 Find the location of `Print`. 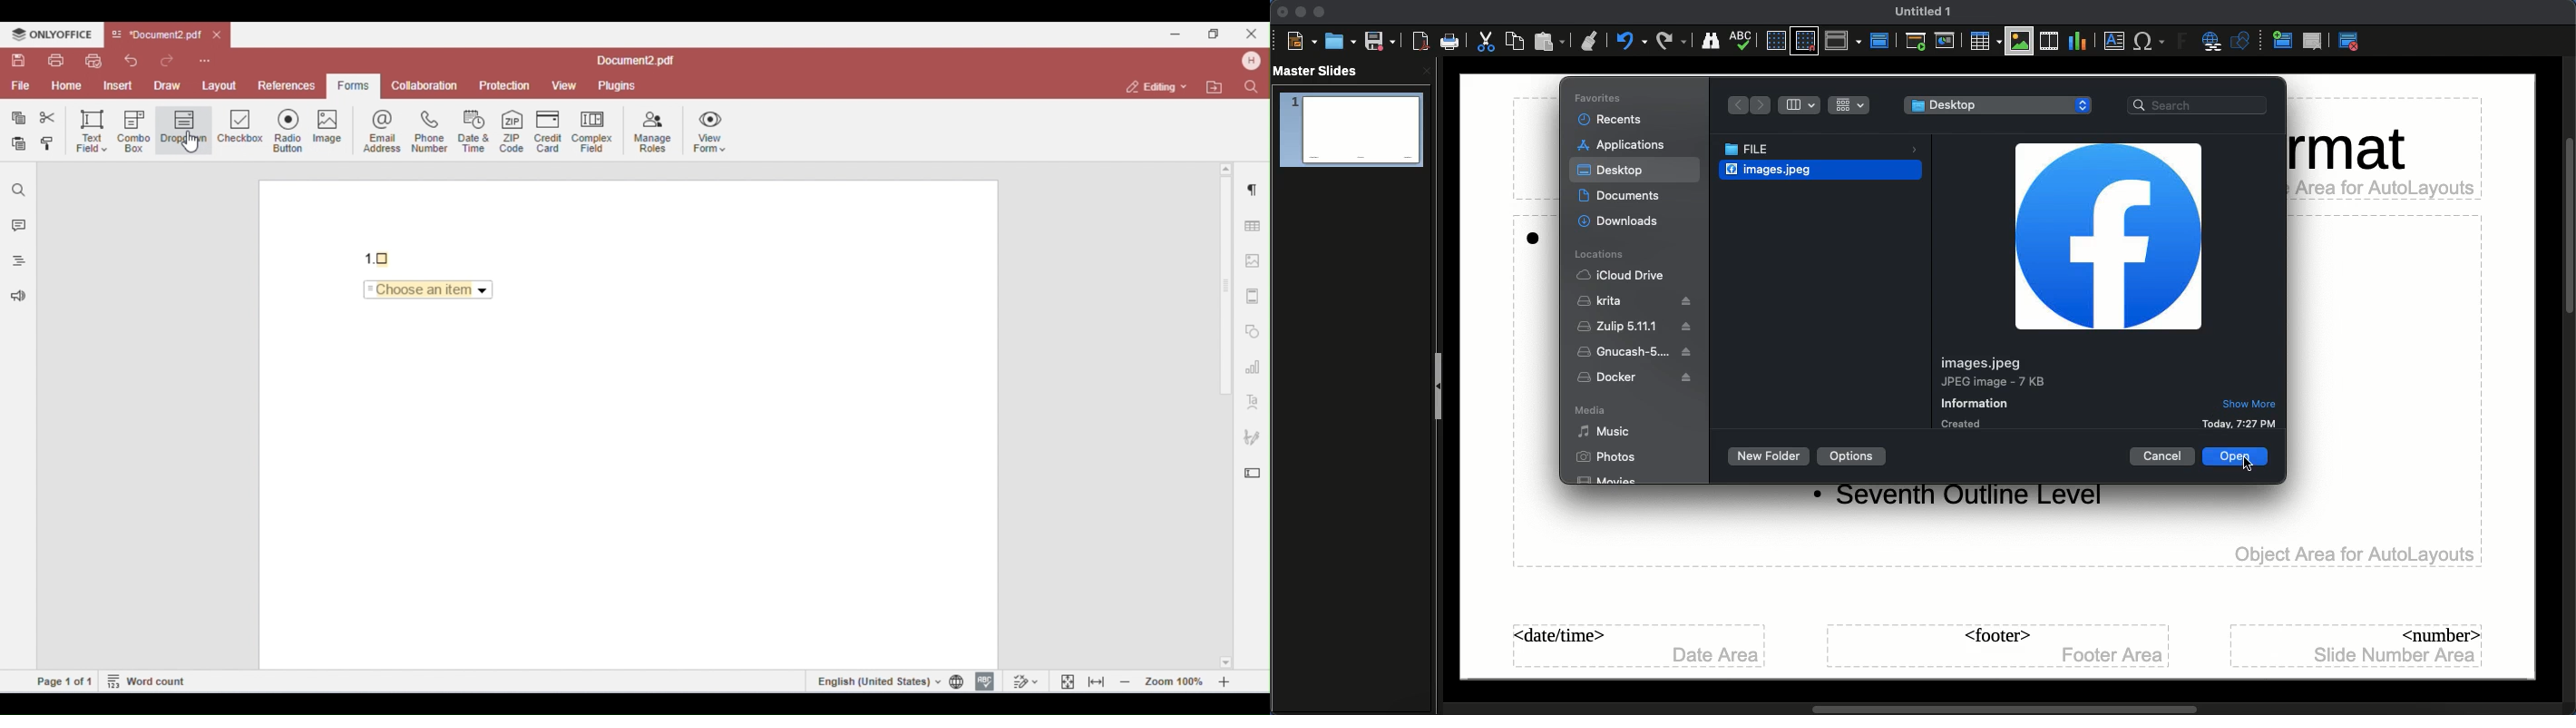

Print is located at coordinates (1450, 42).